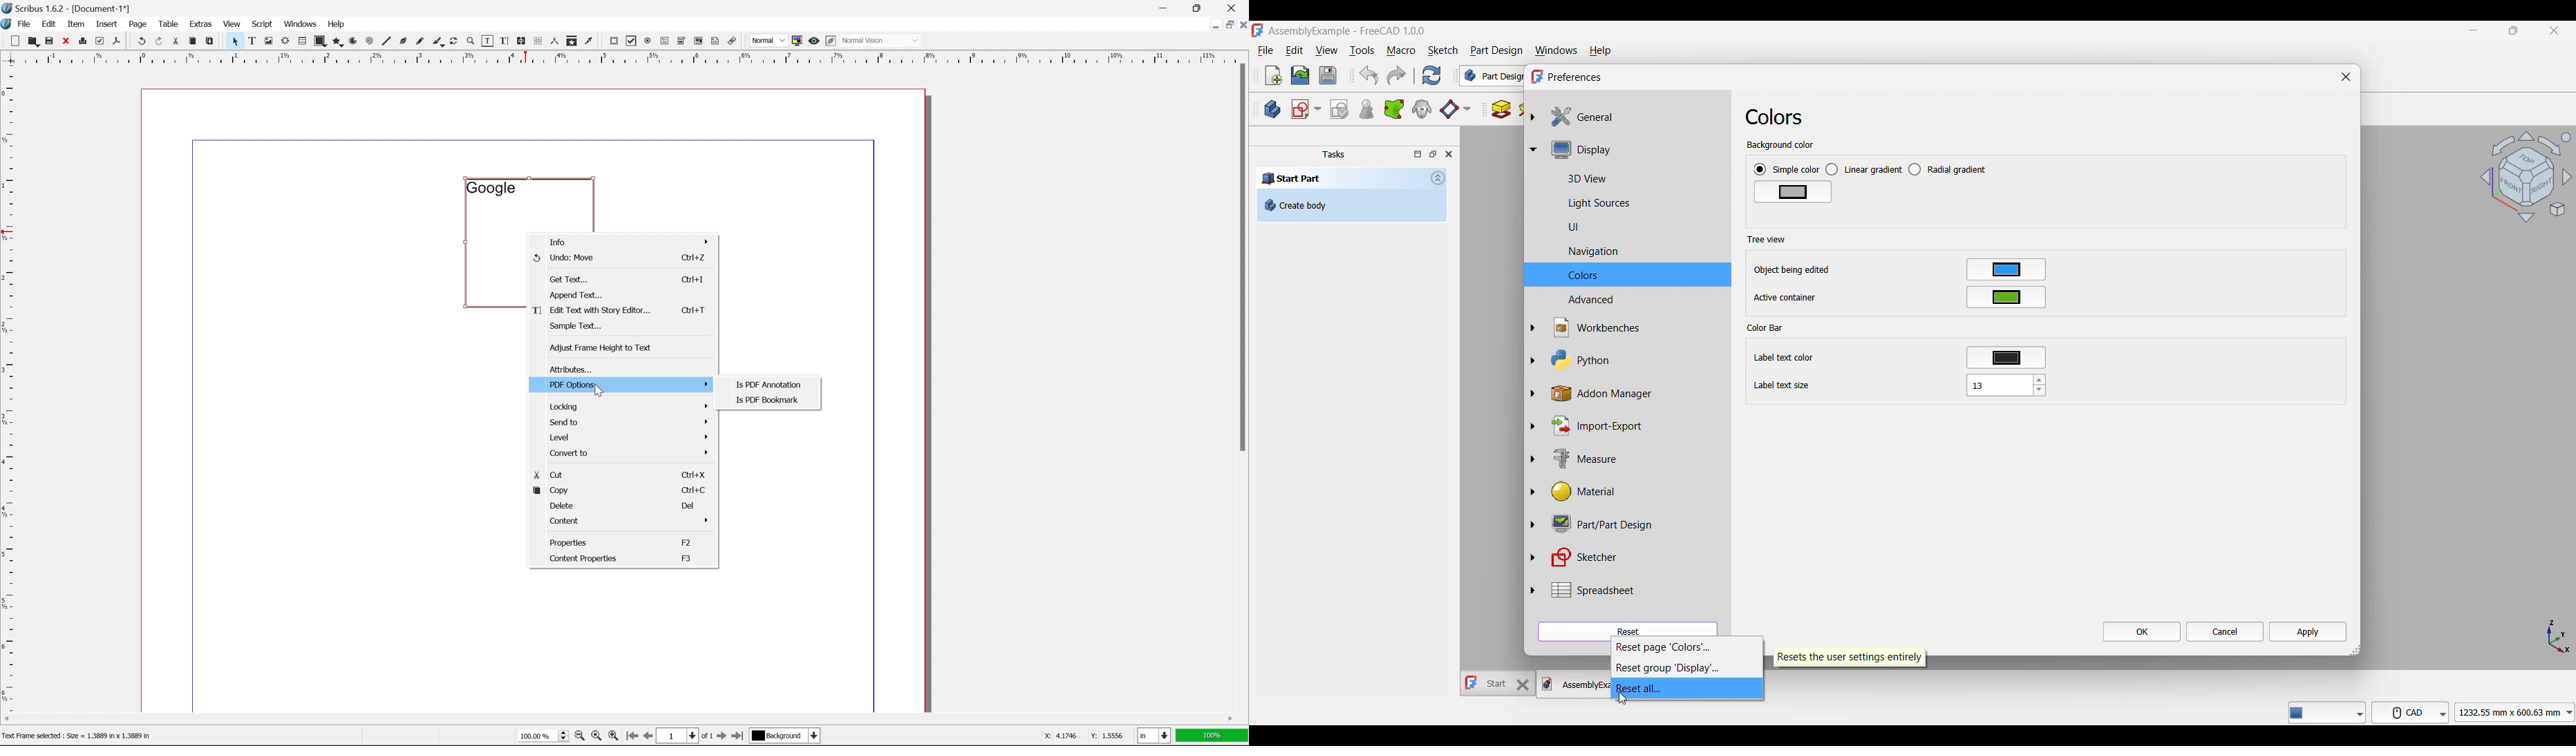 This screenshot has width=2576, height=756. I want to click on freehand line, so click(421, 41).